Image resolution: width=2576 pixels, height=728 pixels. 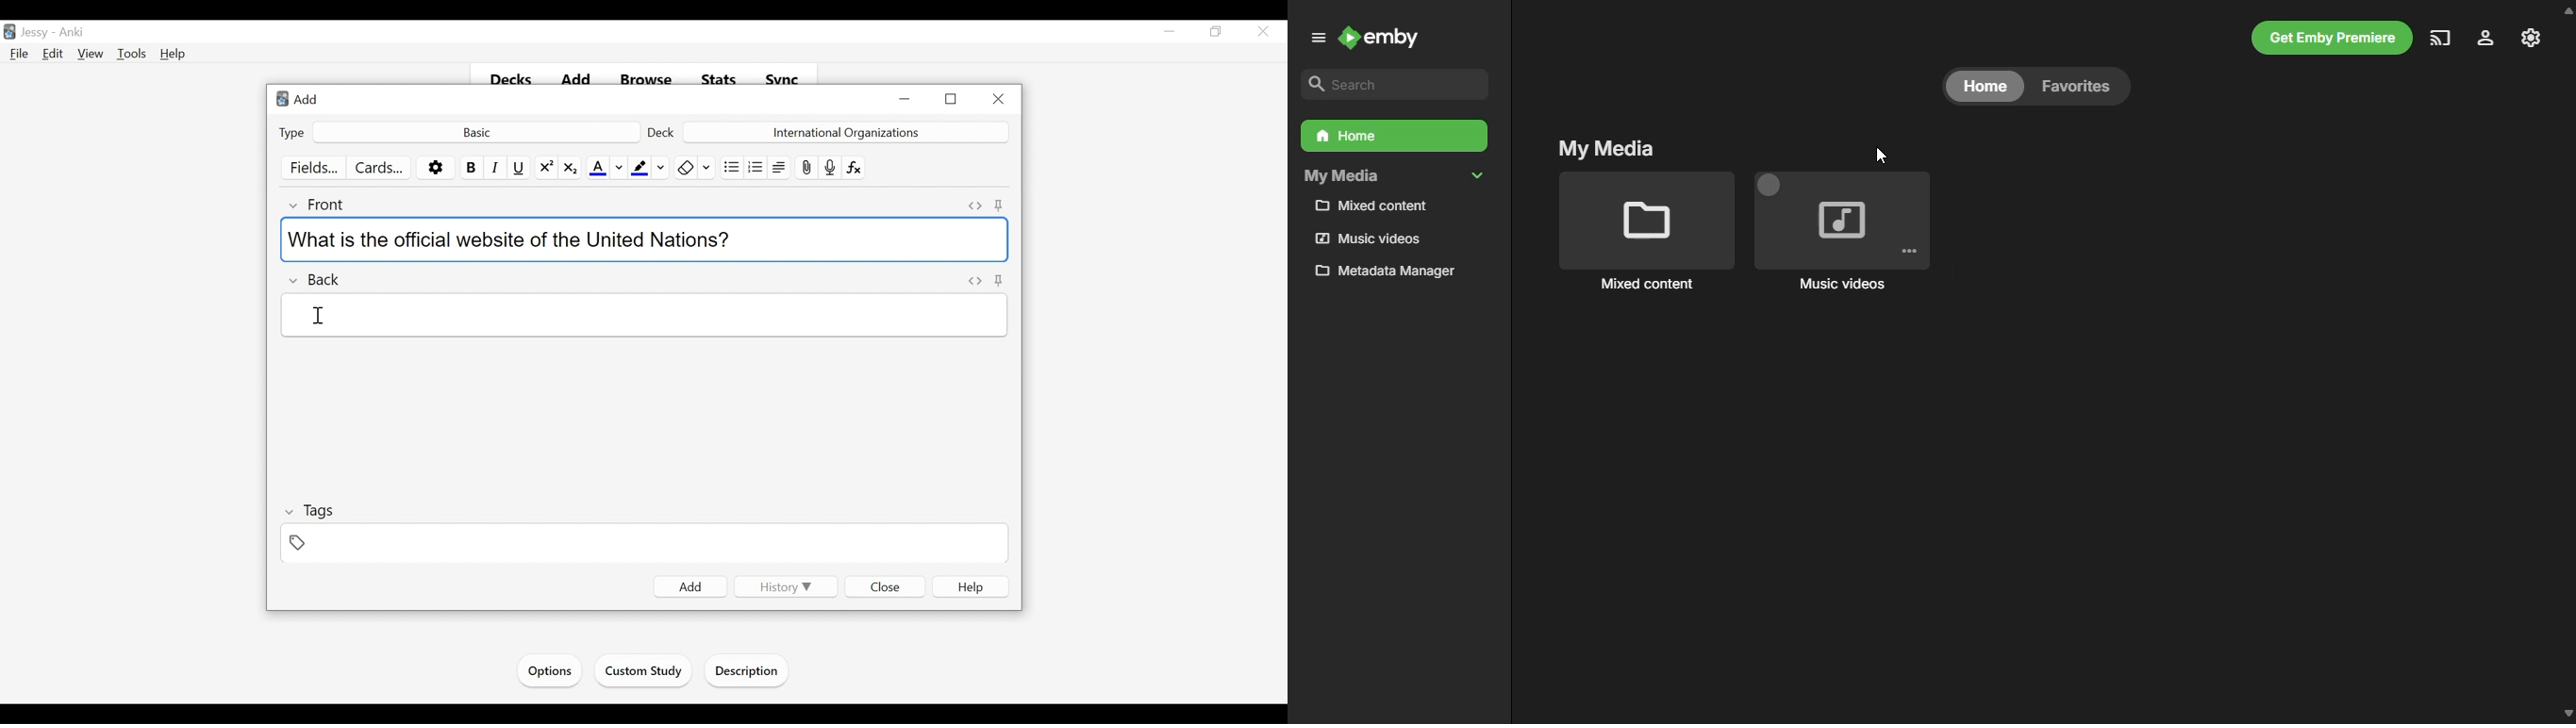 I want to click on Fields, so click(x=309, y=167).